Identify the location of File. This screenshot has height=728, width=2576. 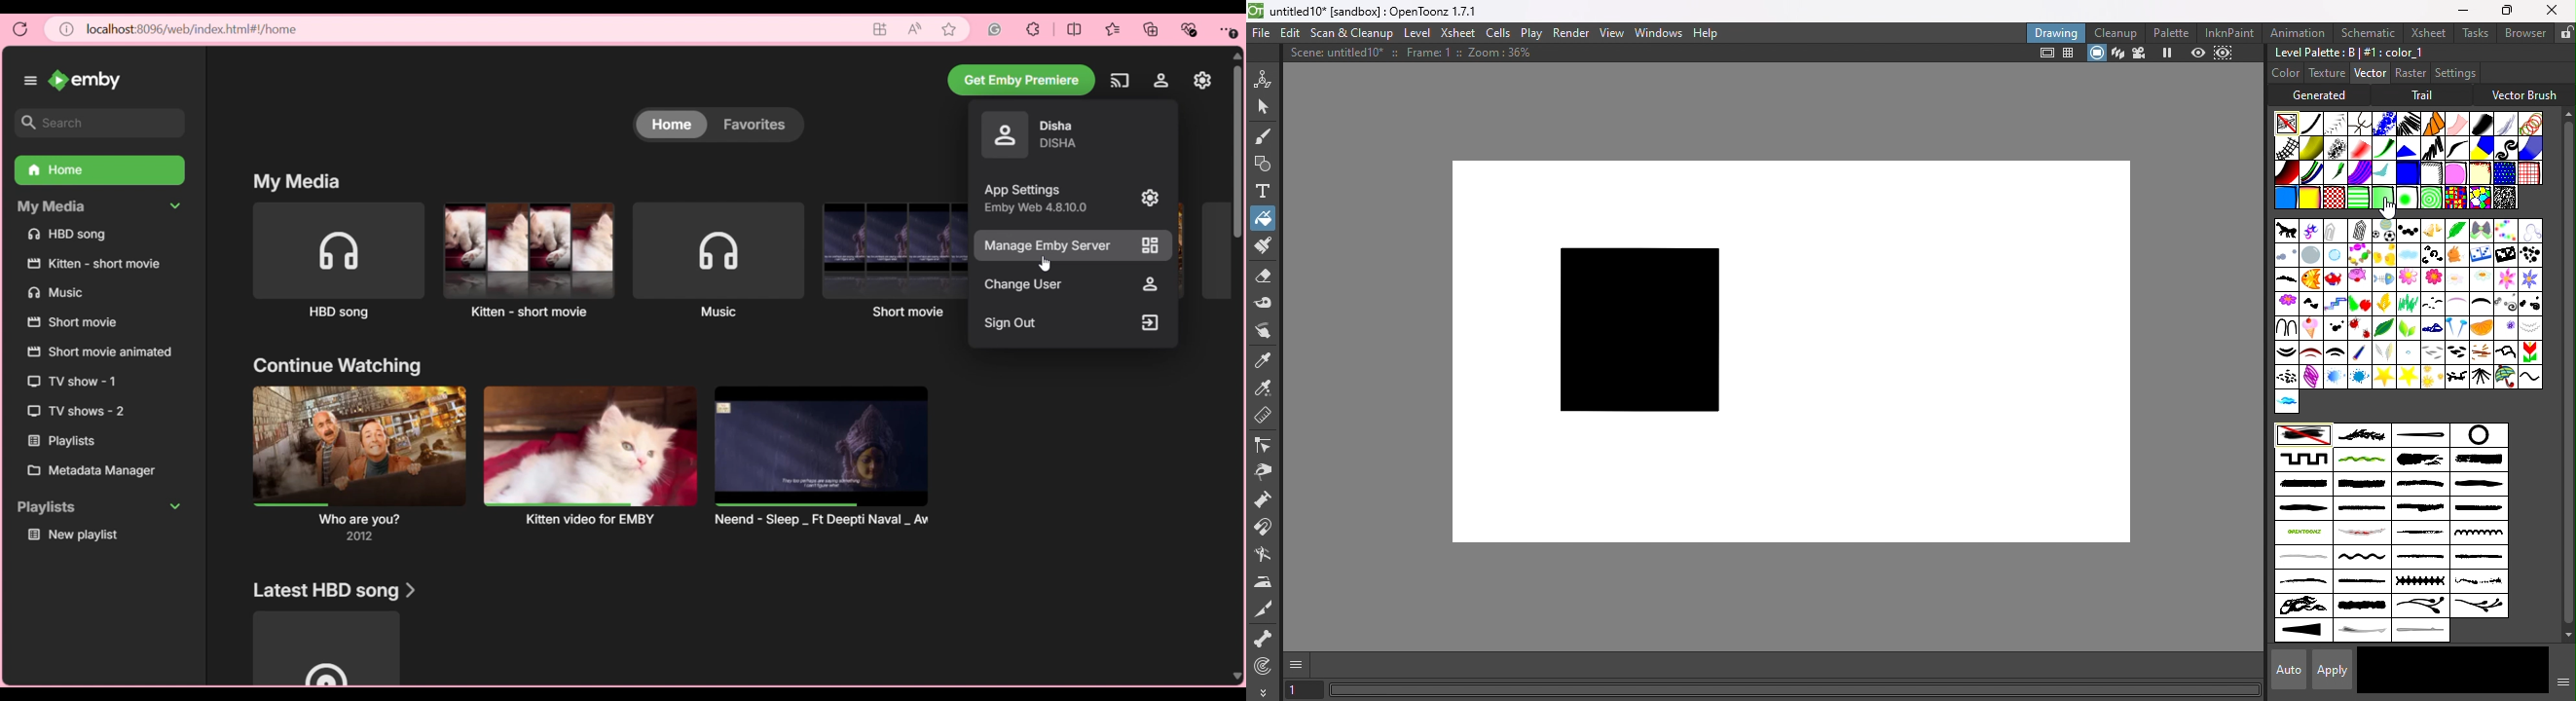
(1262, 34).